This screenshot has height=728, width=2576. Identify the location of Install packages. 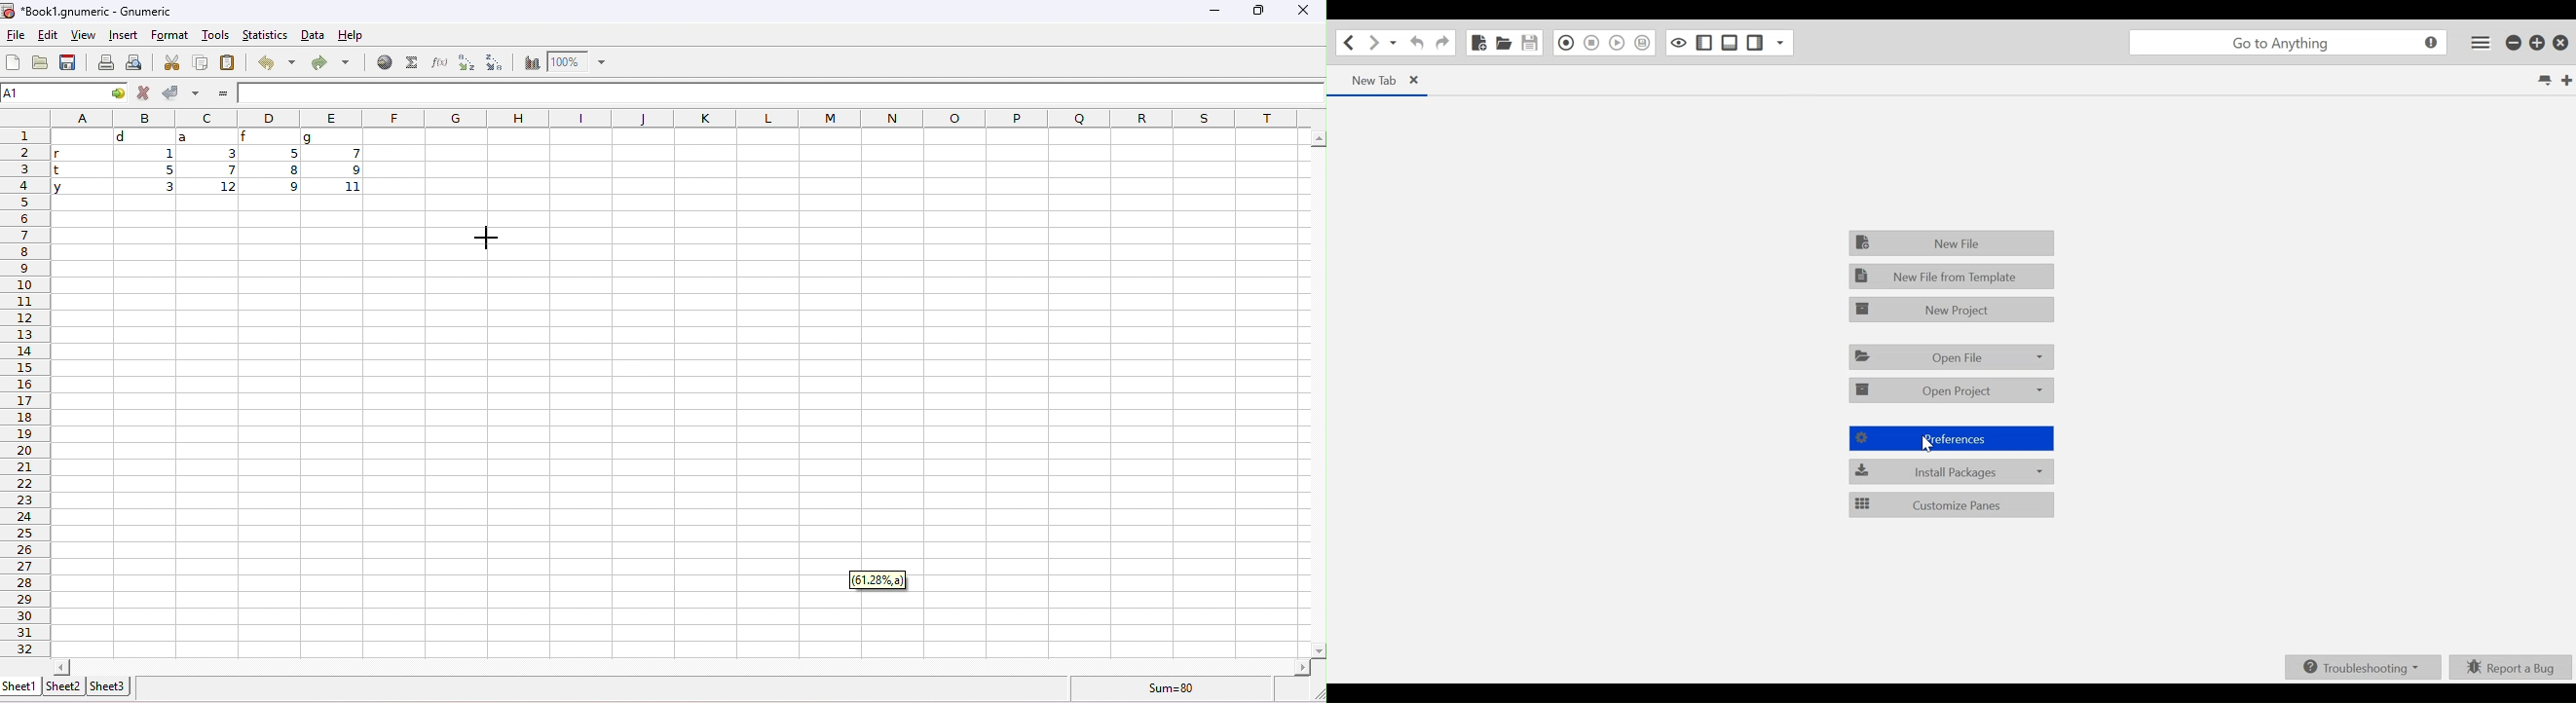
(1950, 473).